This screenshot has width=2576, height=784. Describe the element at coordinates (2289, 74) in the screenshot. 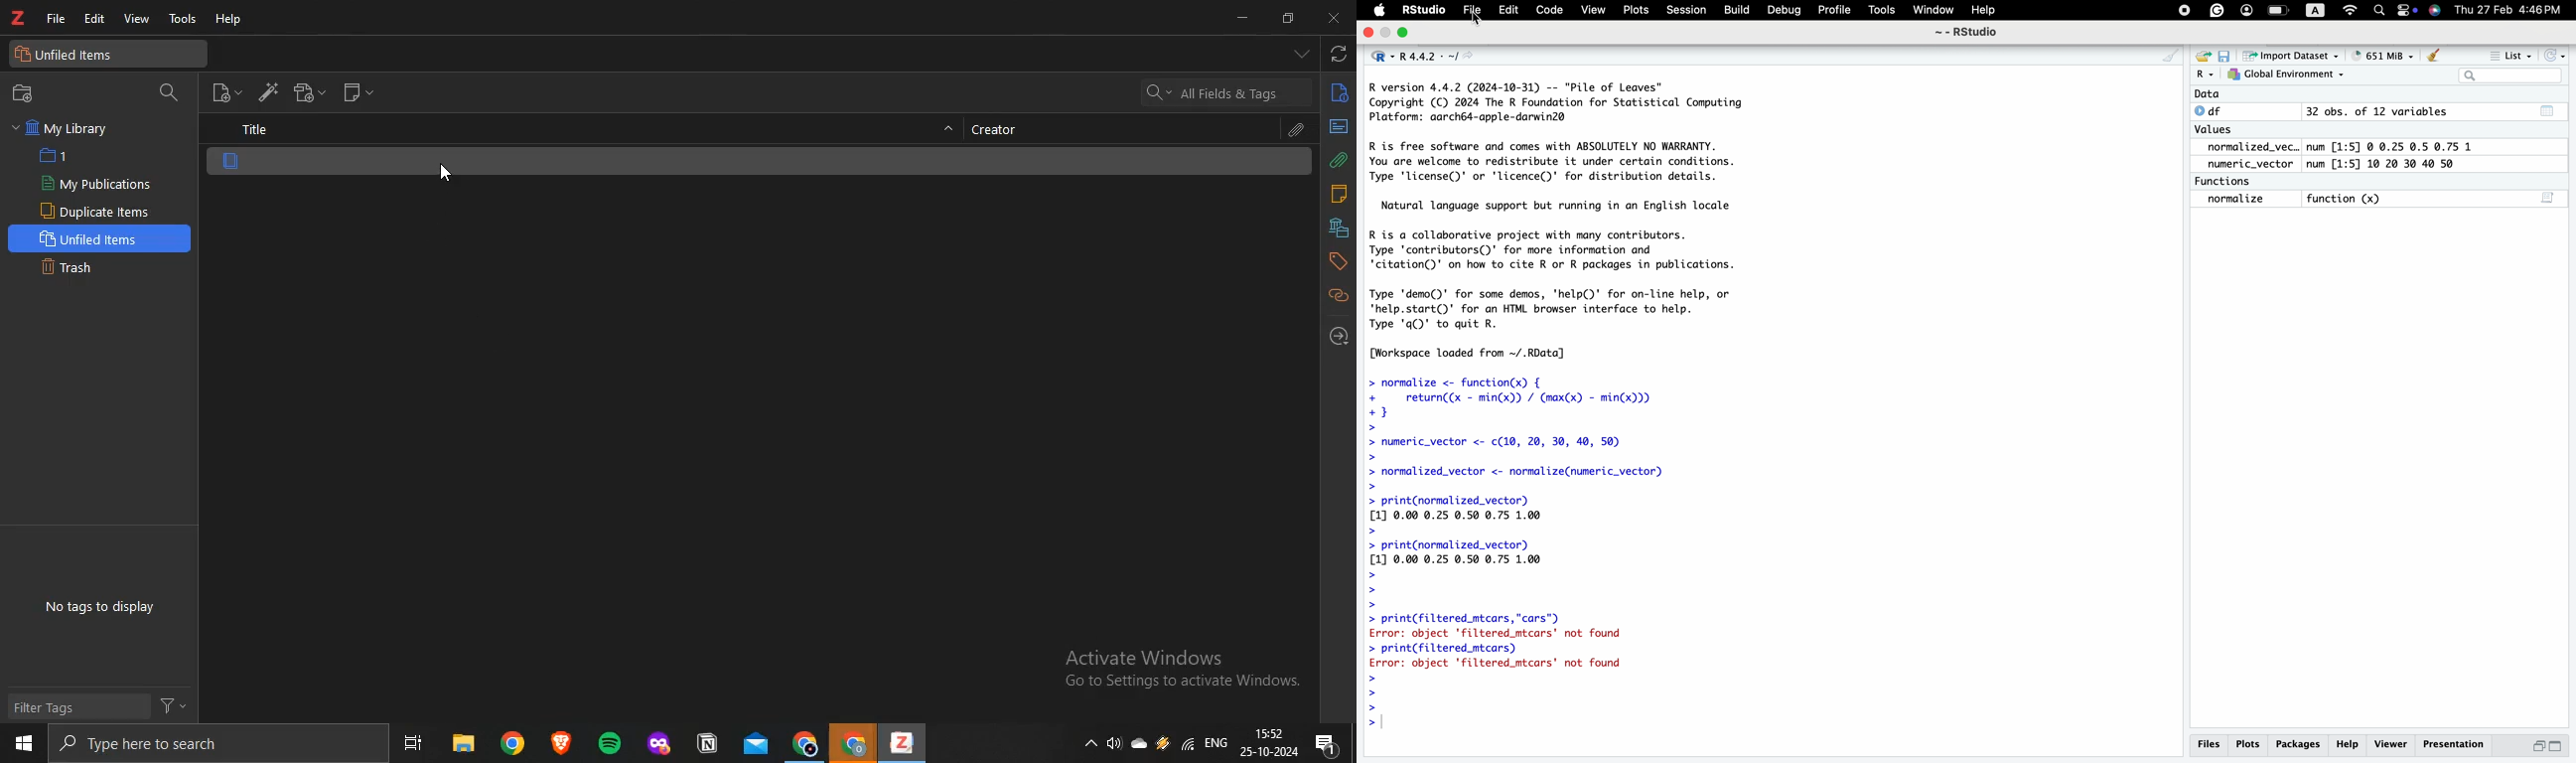

I see `7} Global Environment ~` at that location.